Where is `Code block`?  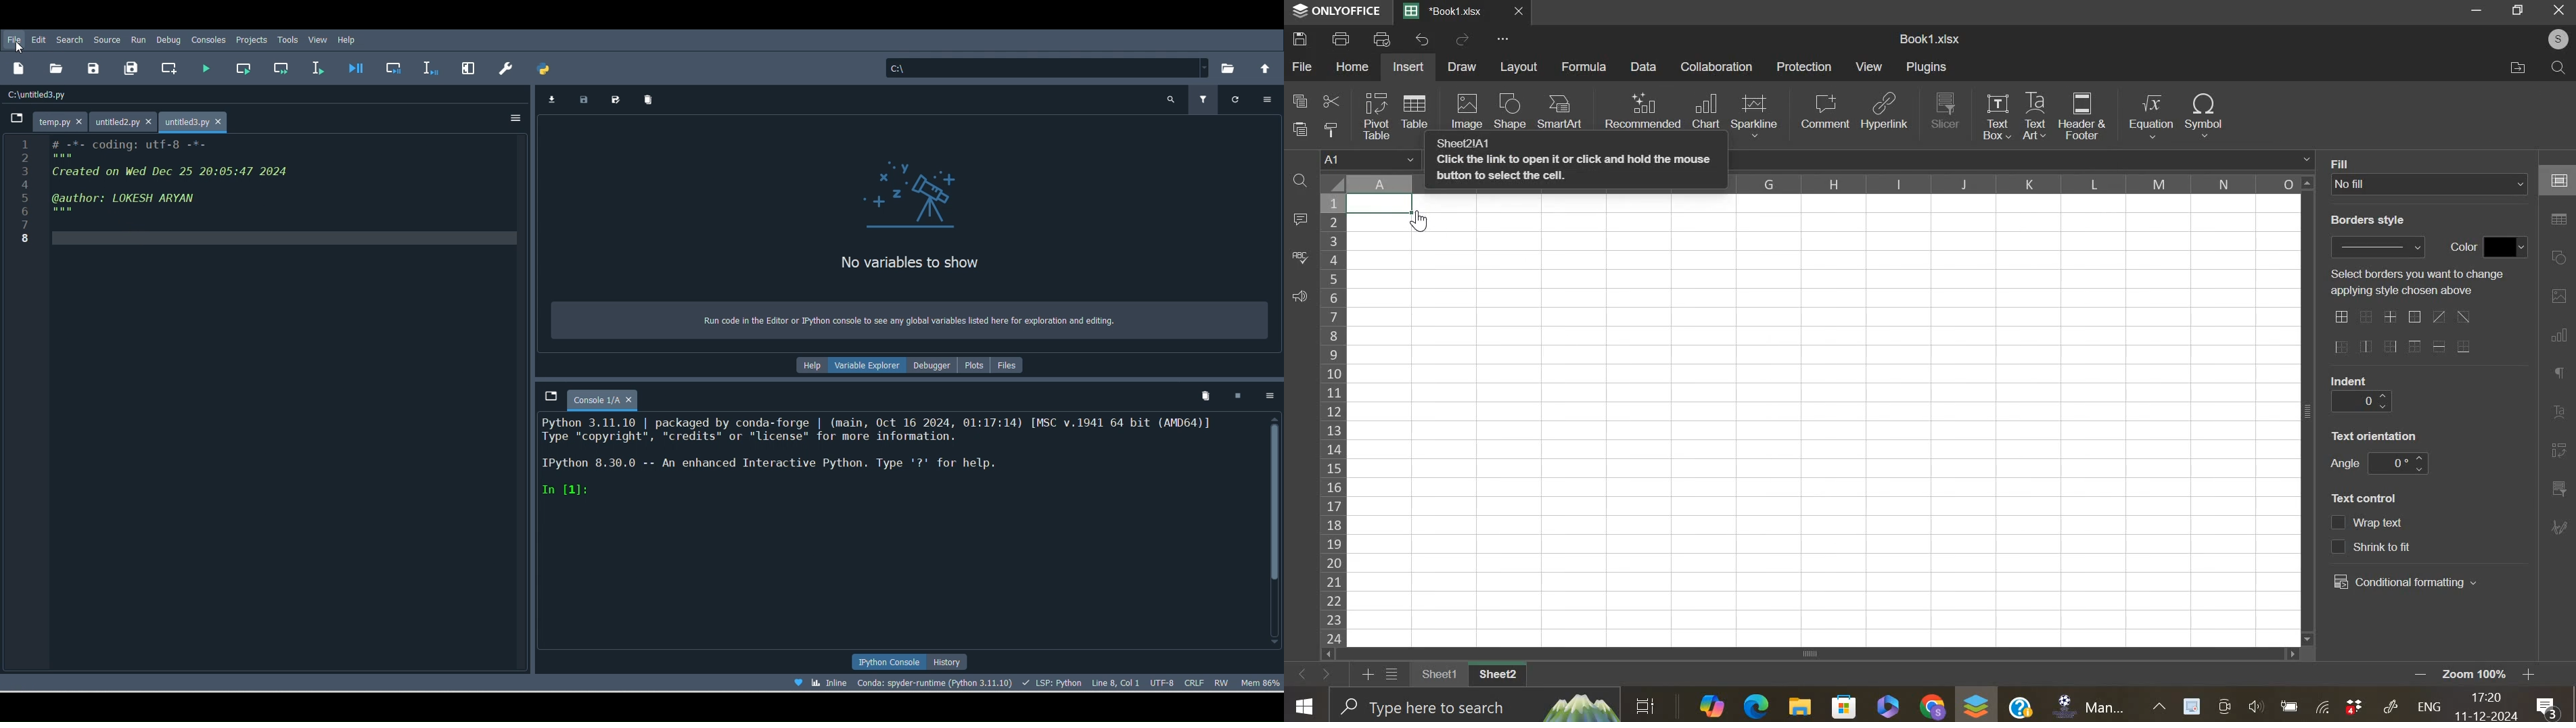 Code block is located at coordinates (270, 404).